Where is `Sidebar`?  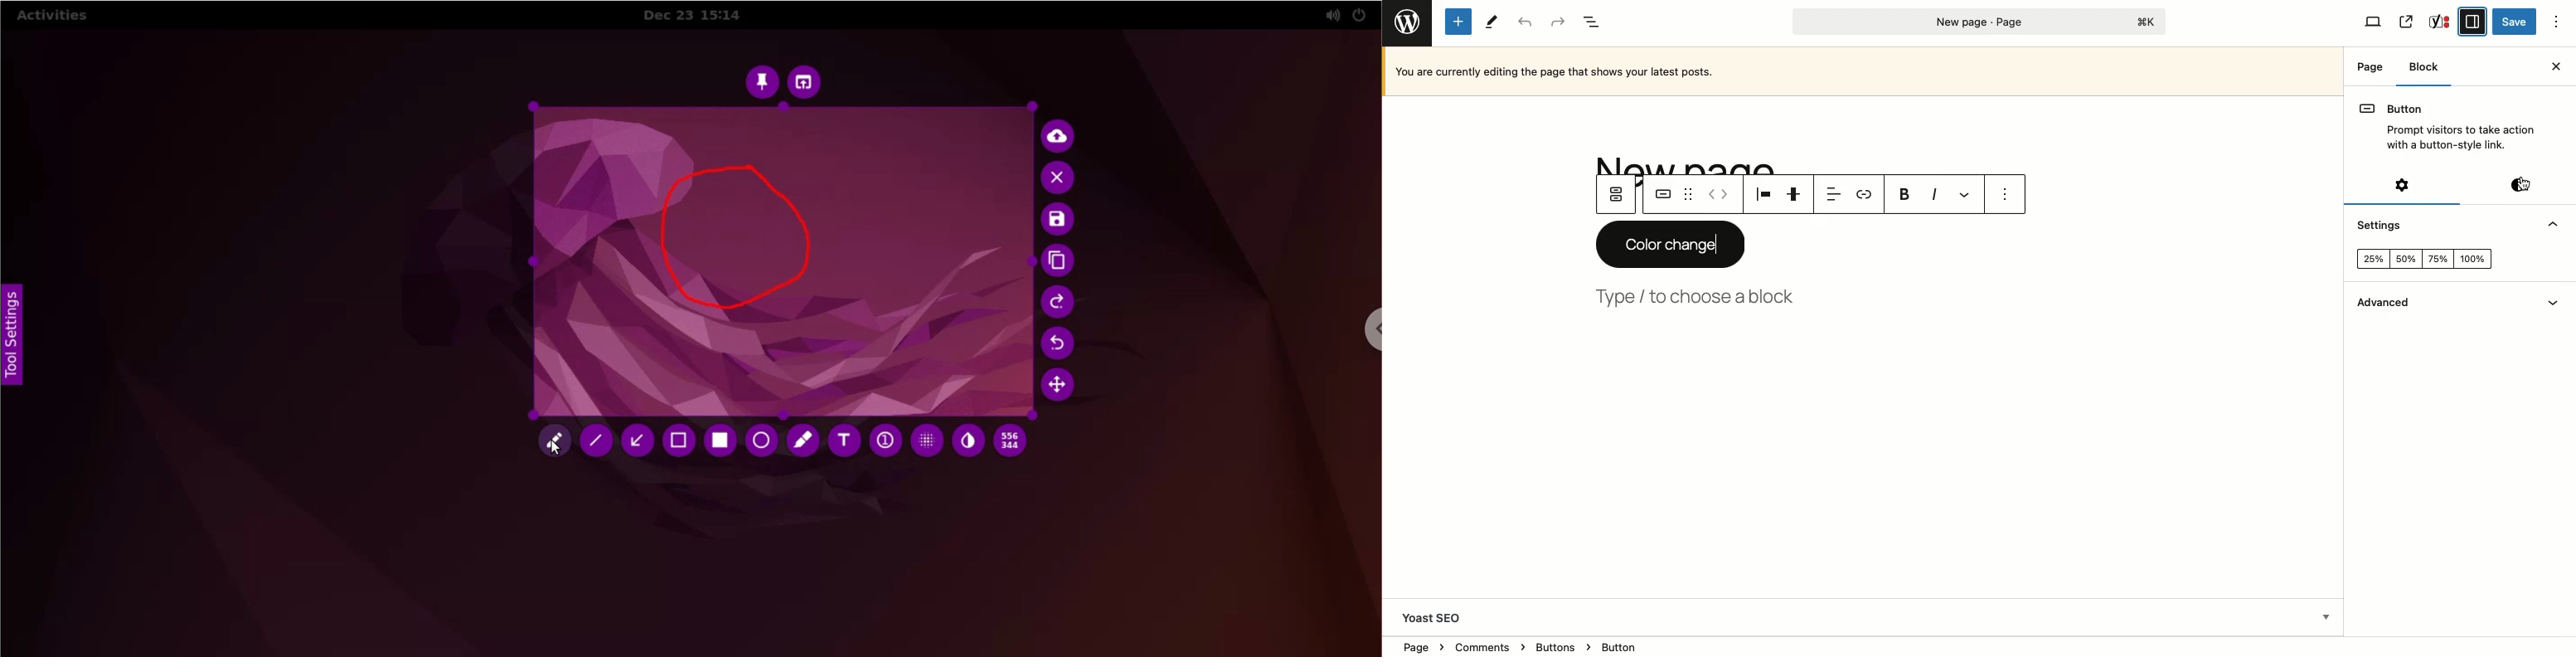
Sidebar is located at coordinates (2473, 21).